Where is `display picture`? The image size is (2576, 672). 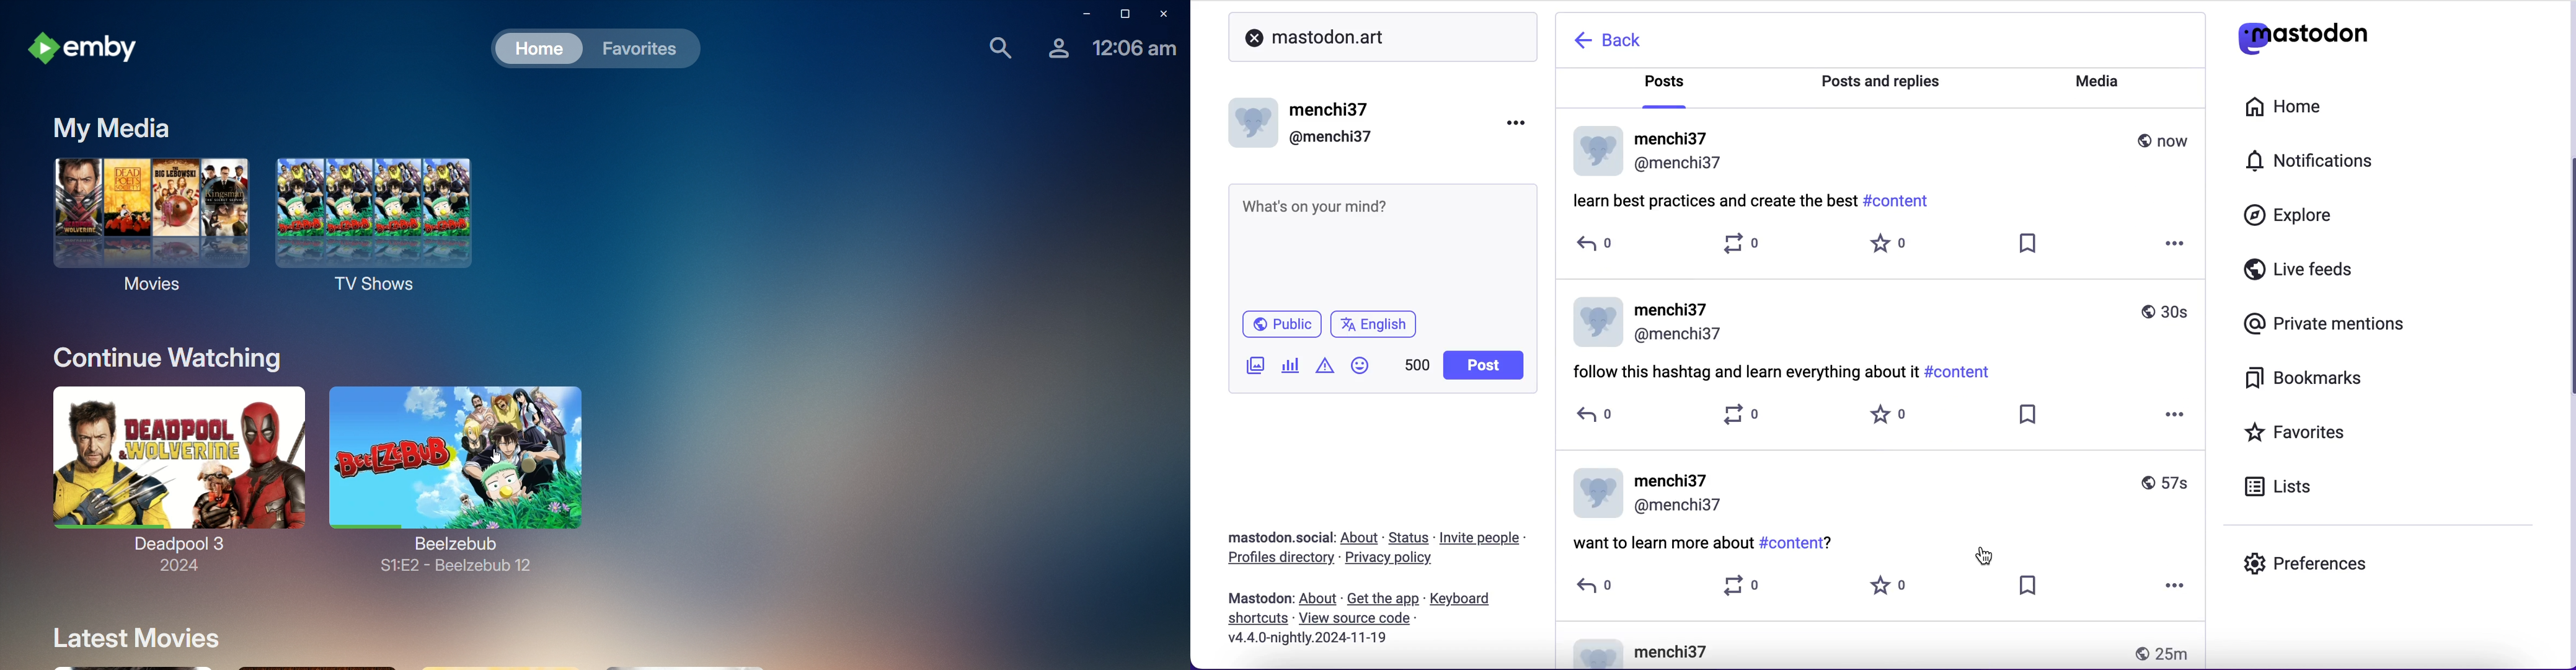 display picture is located at coordinates (1596, 150).